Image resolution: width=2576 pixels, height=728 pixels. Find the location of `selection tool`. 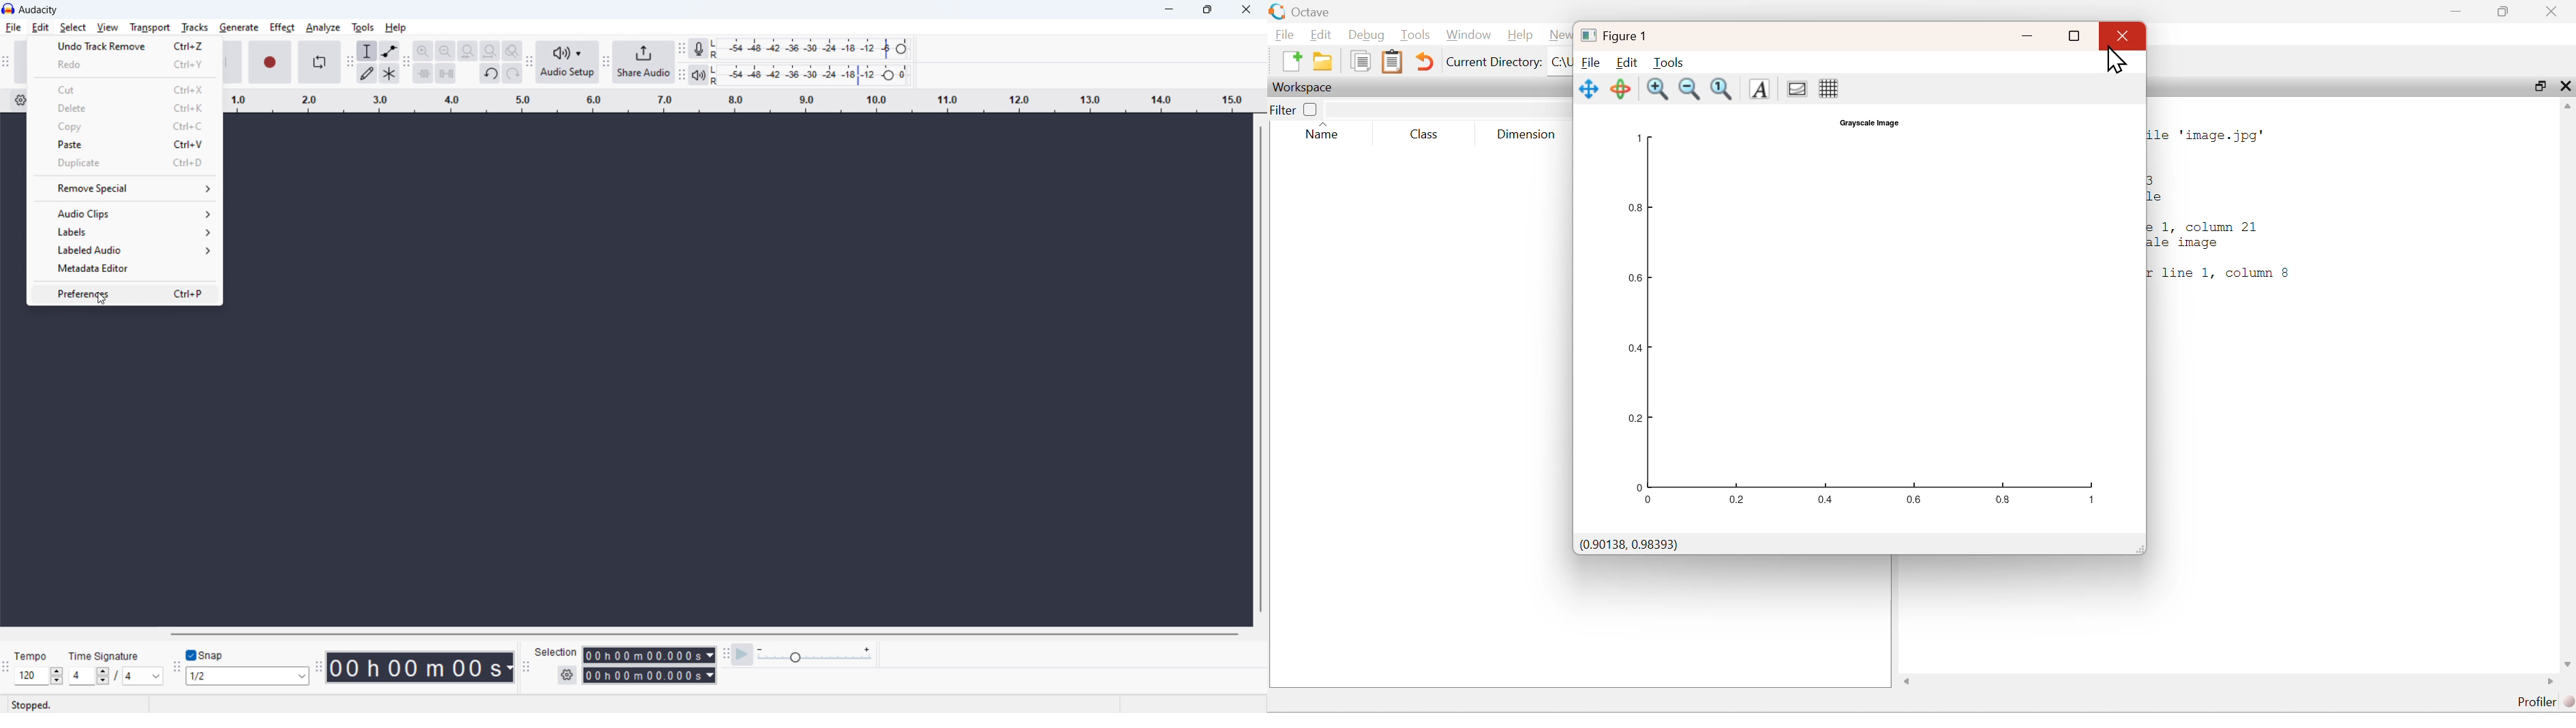

selection tool is located at coordinates (367, 51).